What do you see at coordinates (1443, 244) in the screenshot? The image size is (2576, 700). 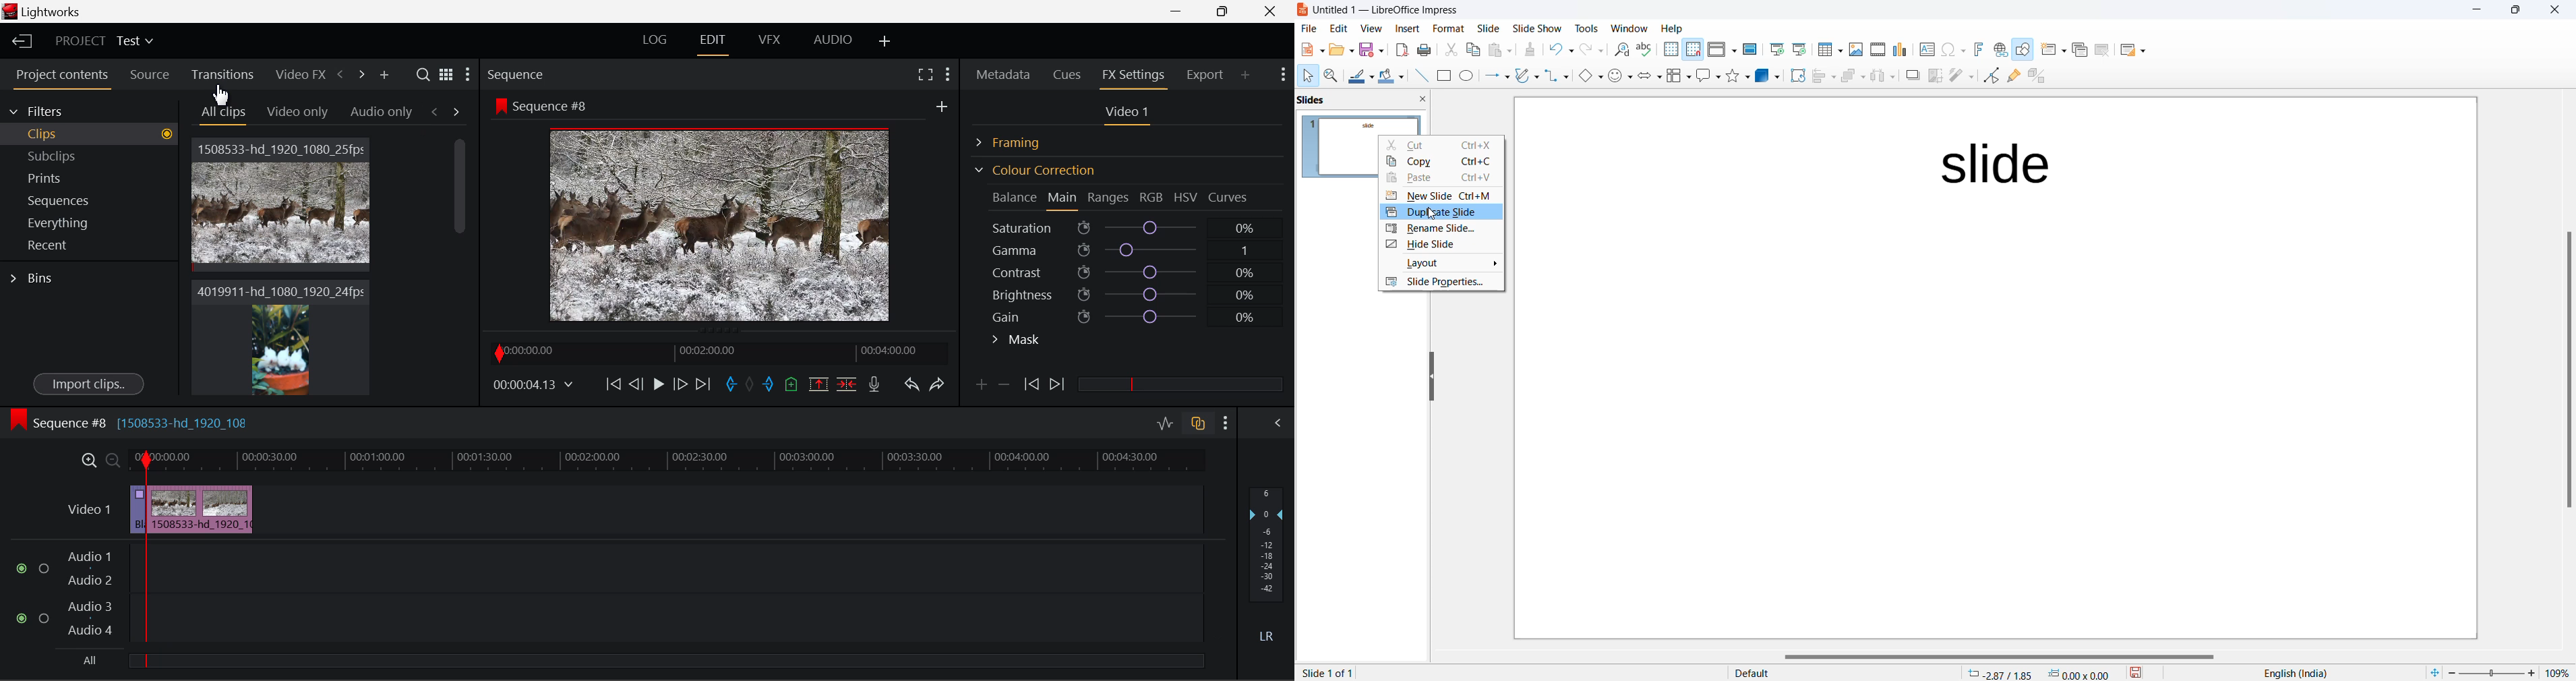 I see `hide slide` at bounding box center [1443, 244].